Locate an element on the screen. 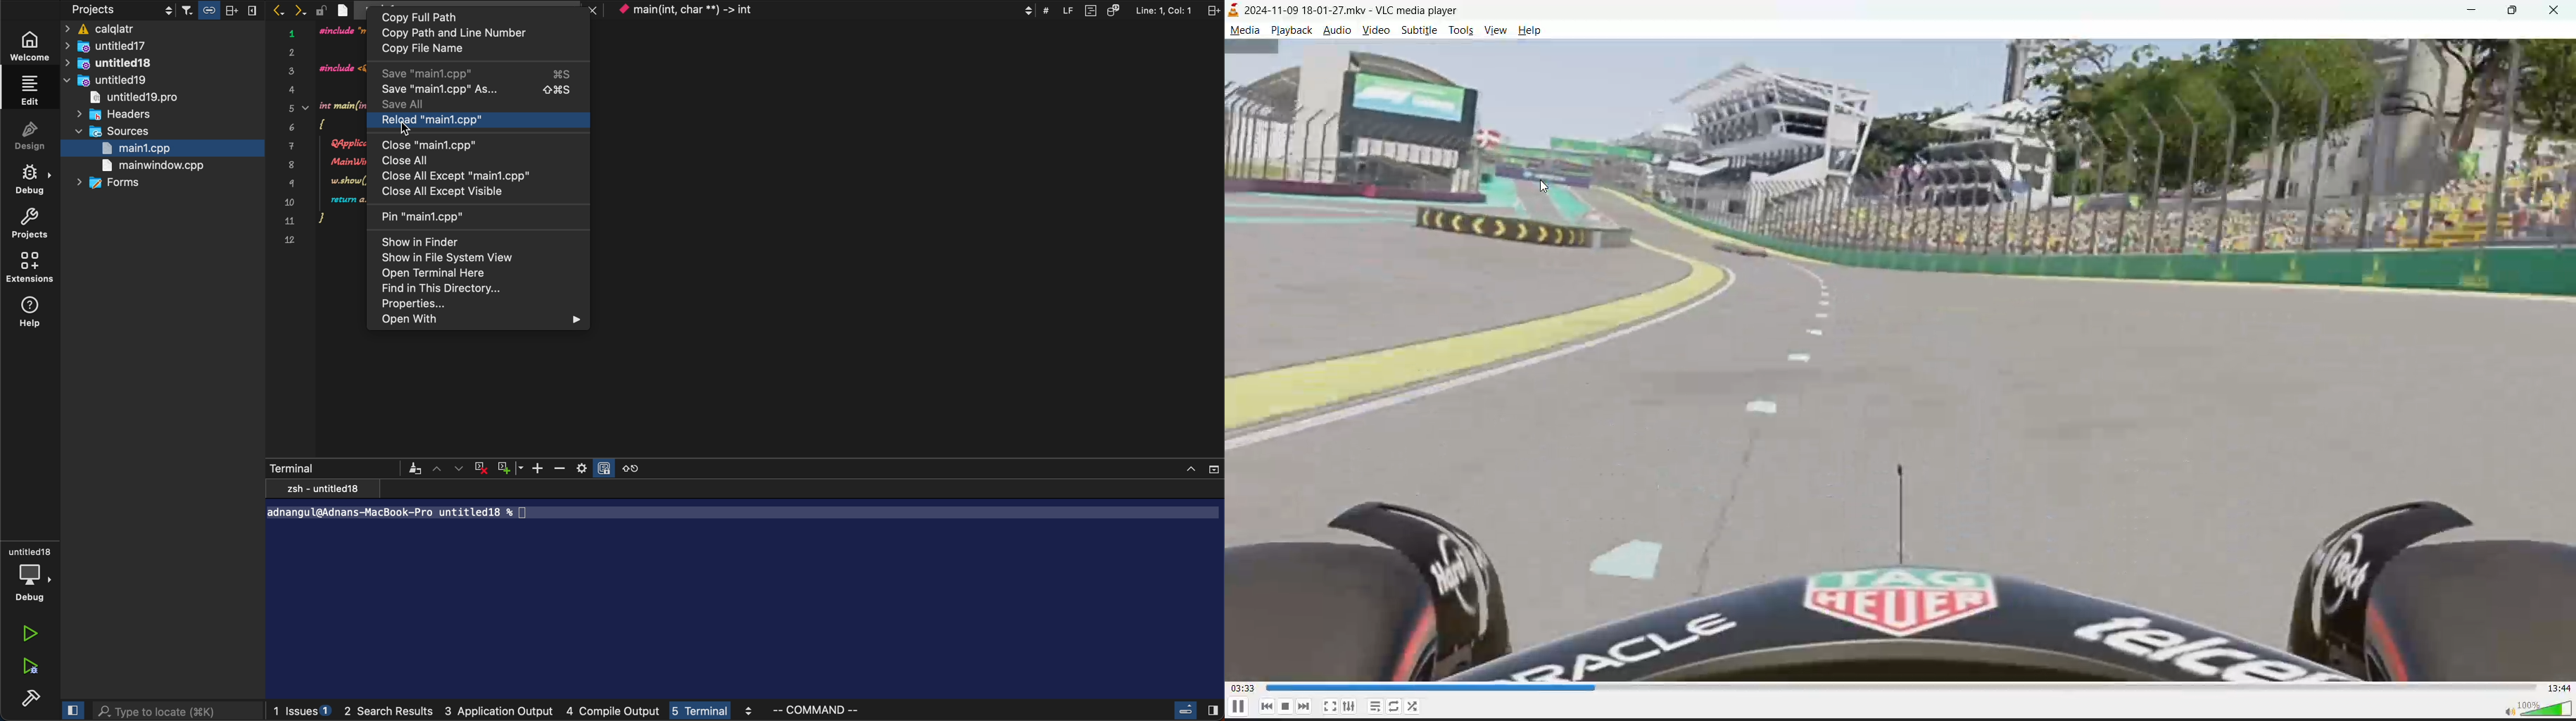  debug is located at coordinates (36, 181).